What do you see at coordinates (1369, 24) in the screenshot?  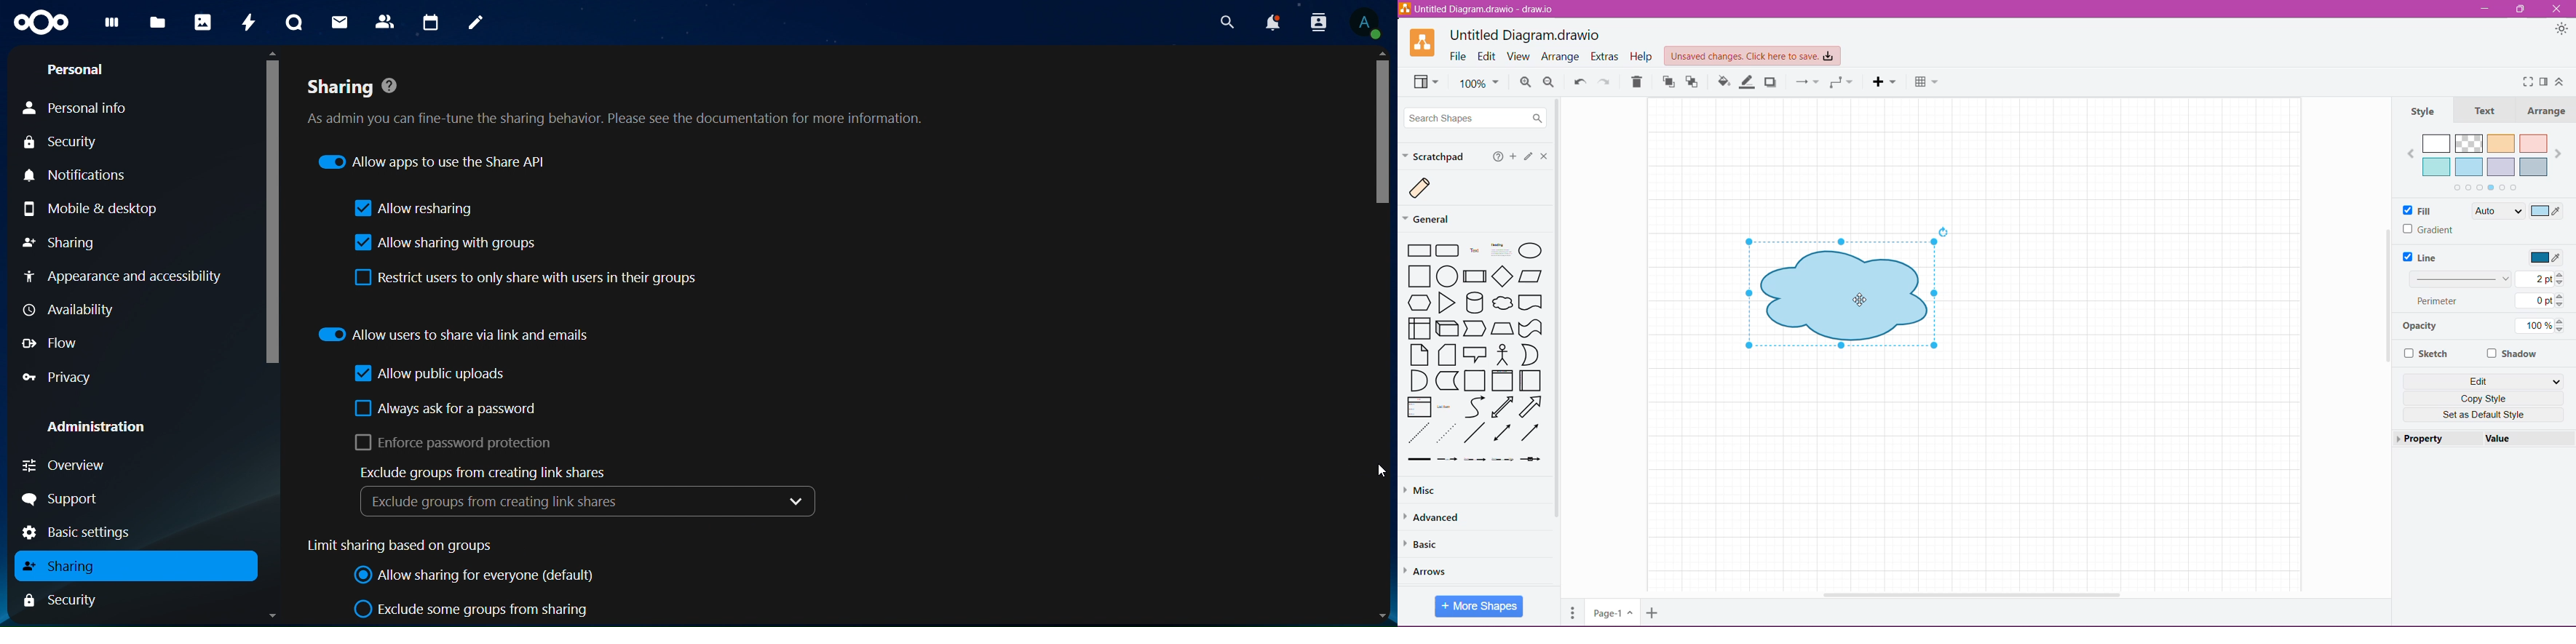 I see `View Profile` at bounding box center [1369, 24].